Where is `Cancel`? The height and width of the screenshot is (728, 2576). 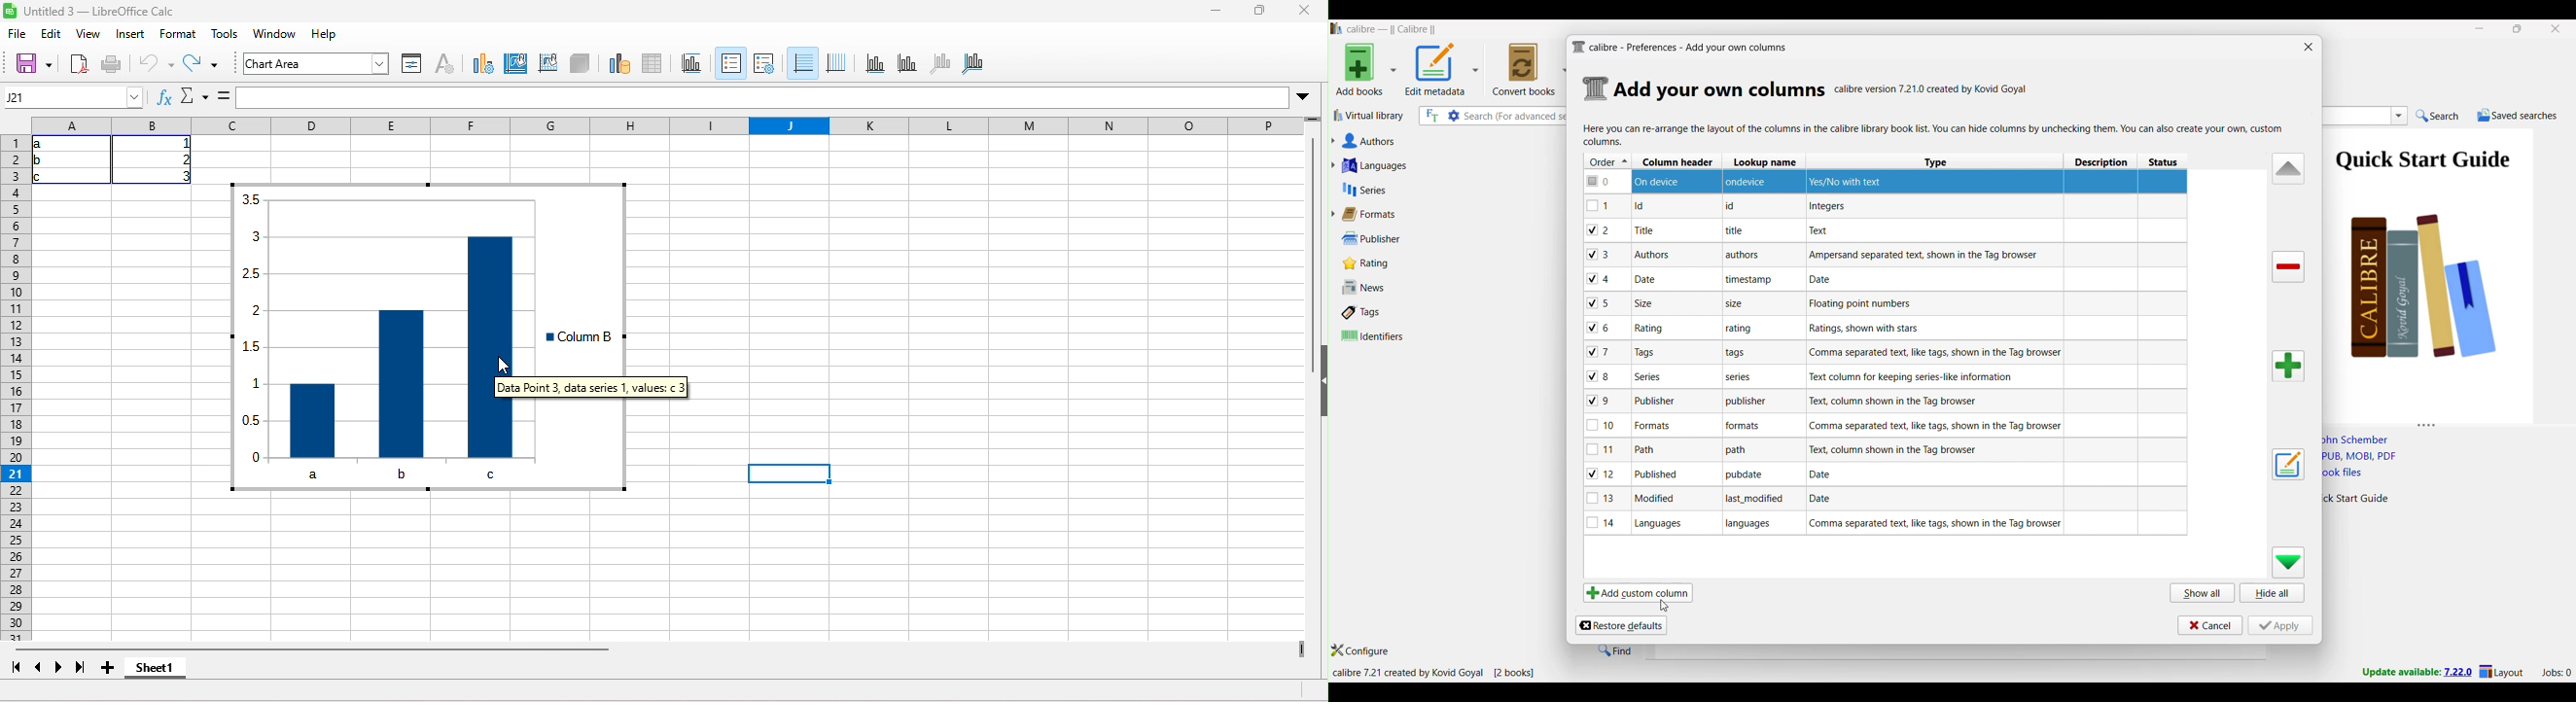 Cancel is located at coordinates (2211, 625).